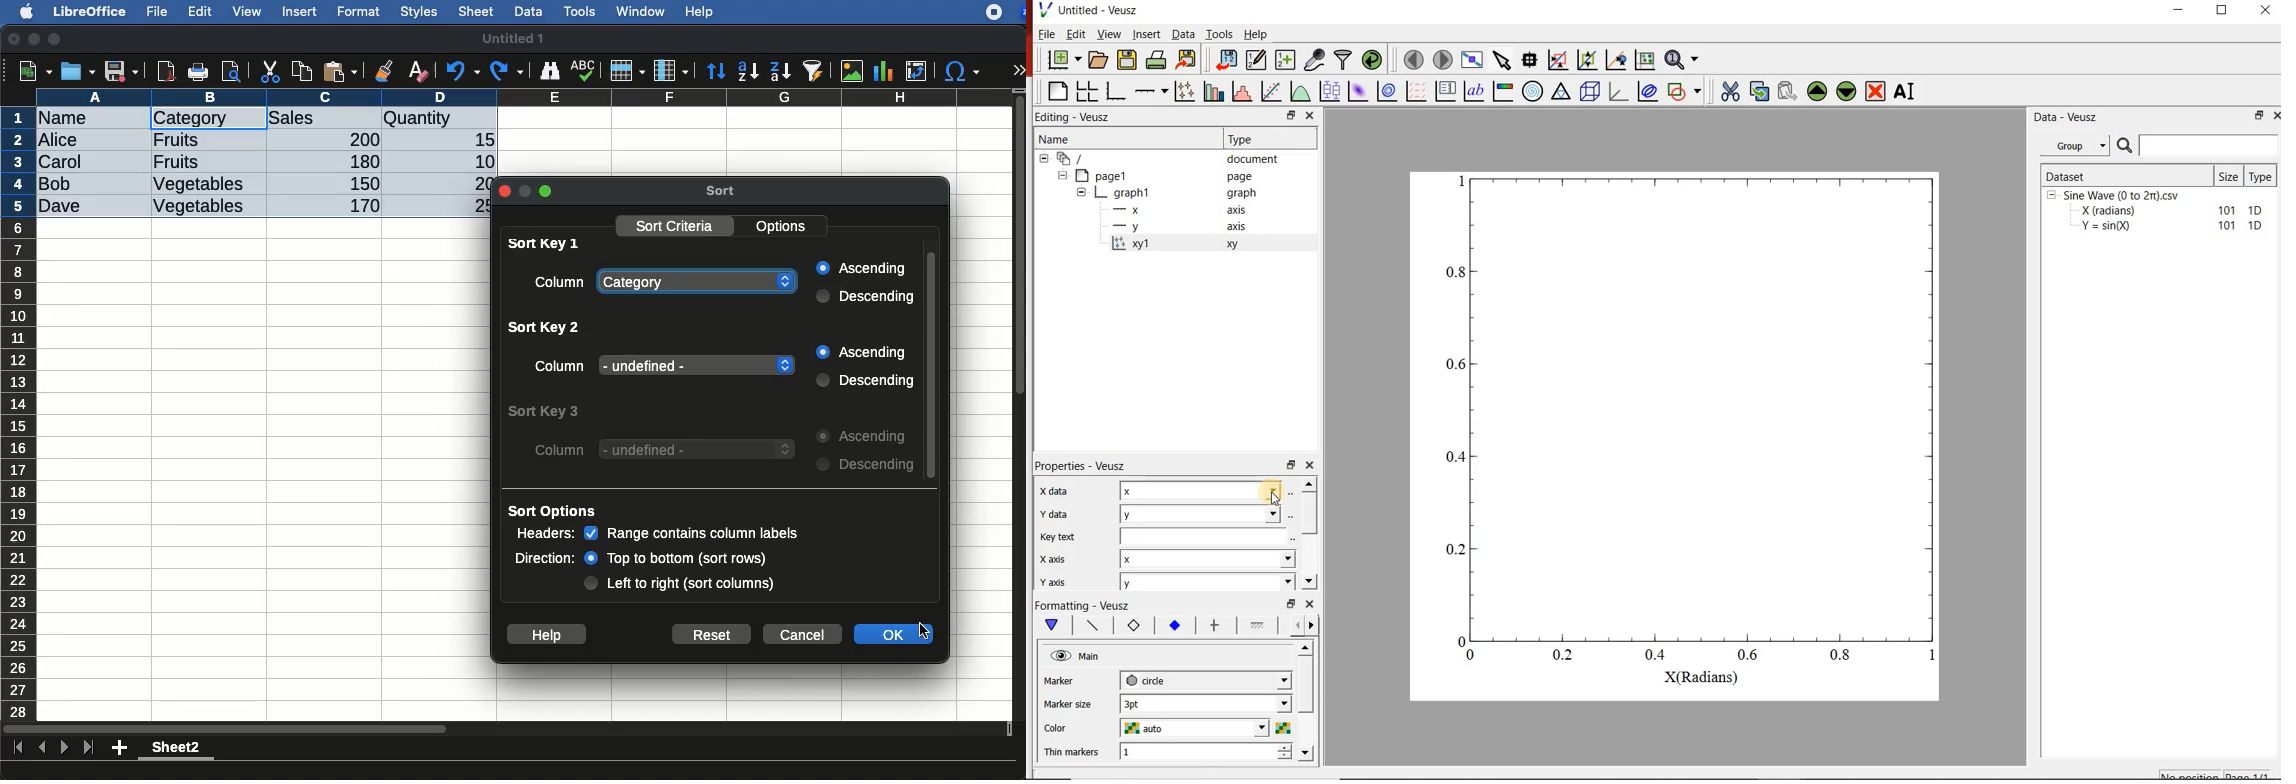 Image resolution: width=2296 pixels, height=784 pixels. I want to click on print, so click(198, 72).